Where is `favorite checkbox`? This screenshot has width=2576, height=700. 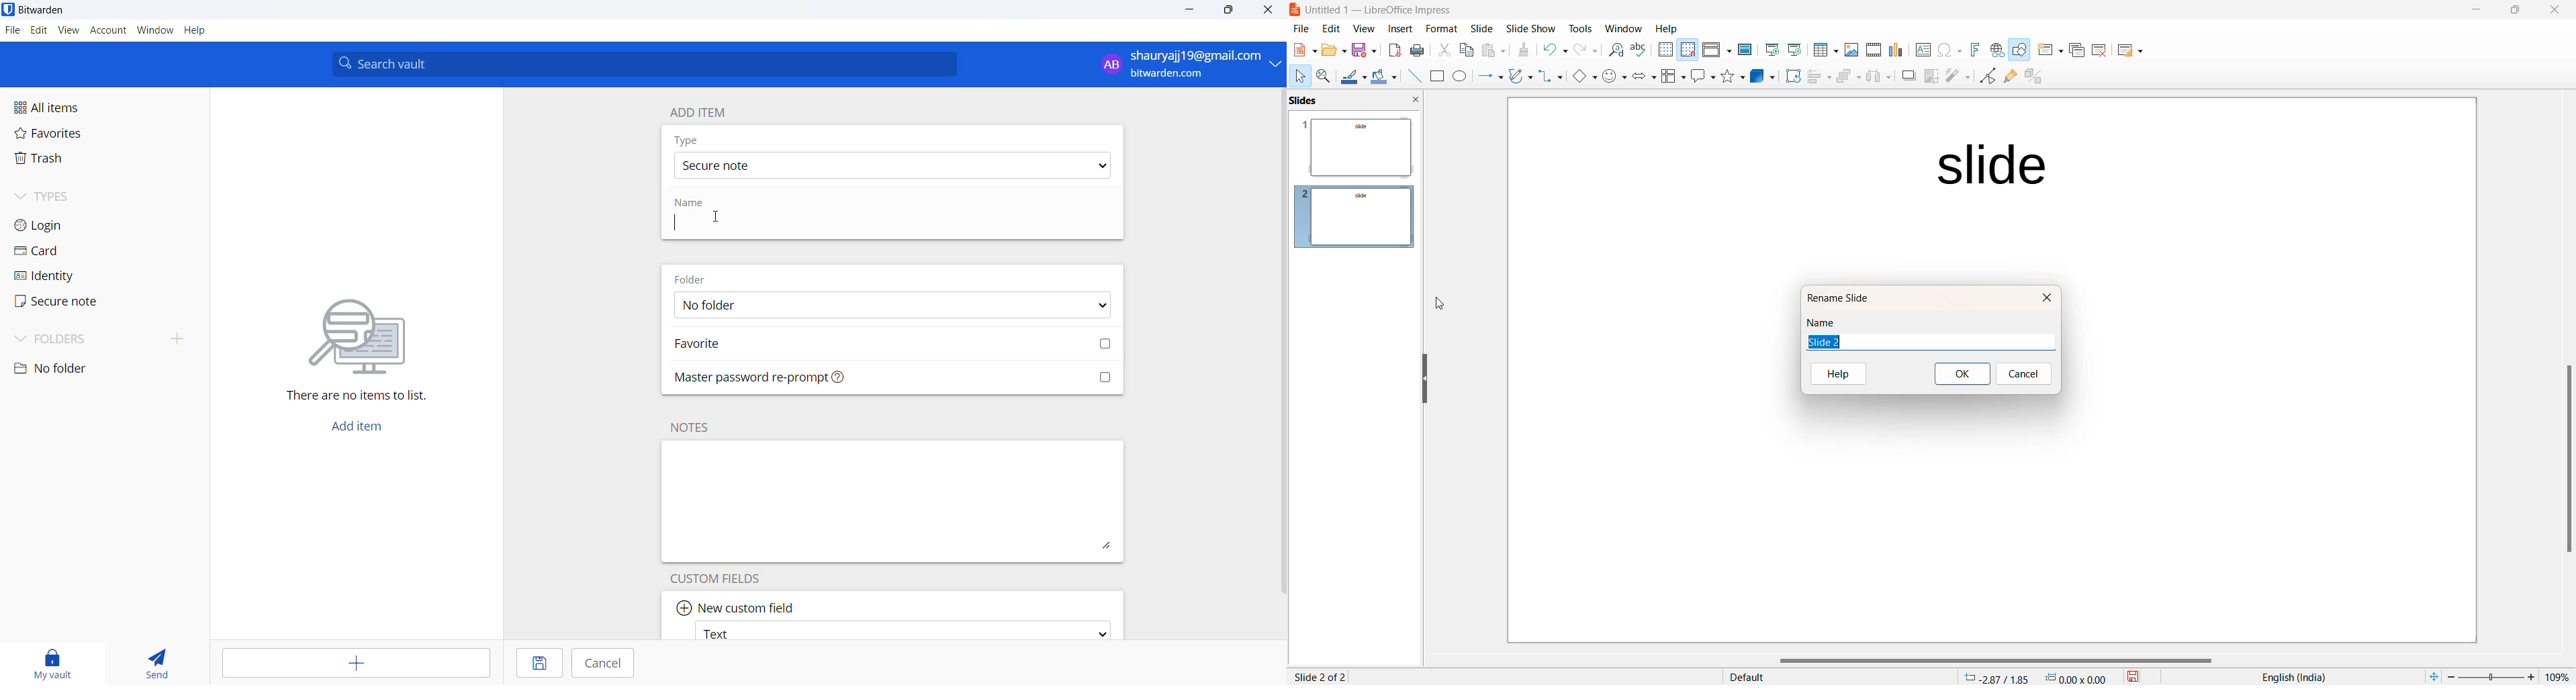
favorite checkbox is located at coordinates (895, 345).